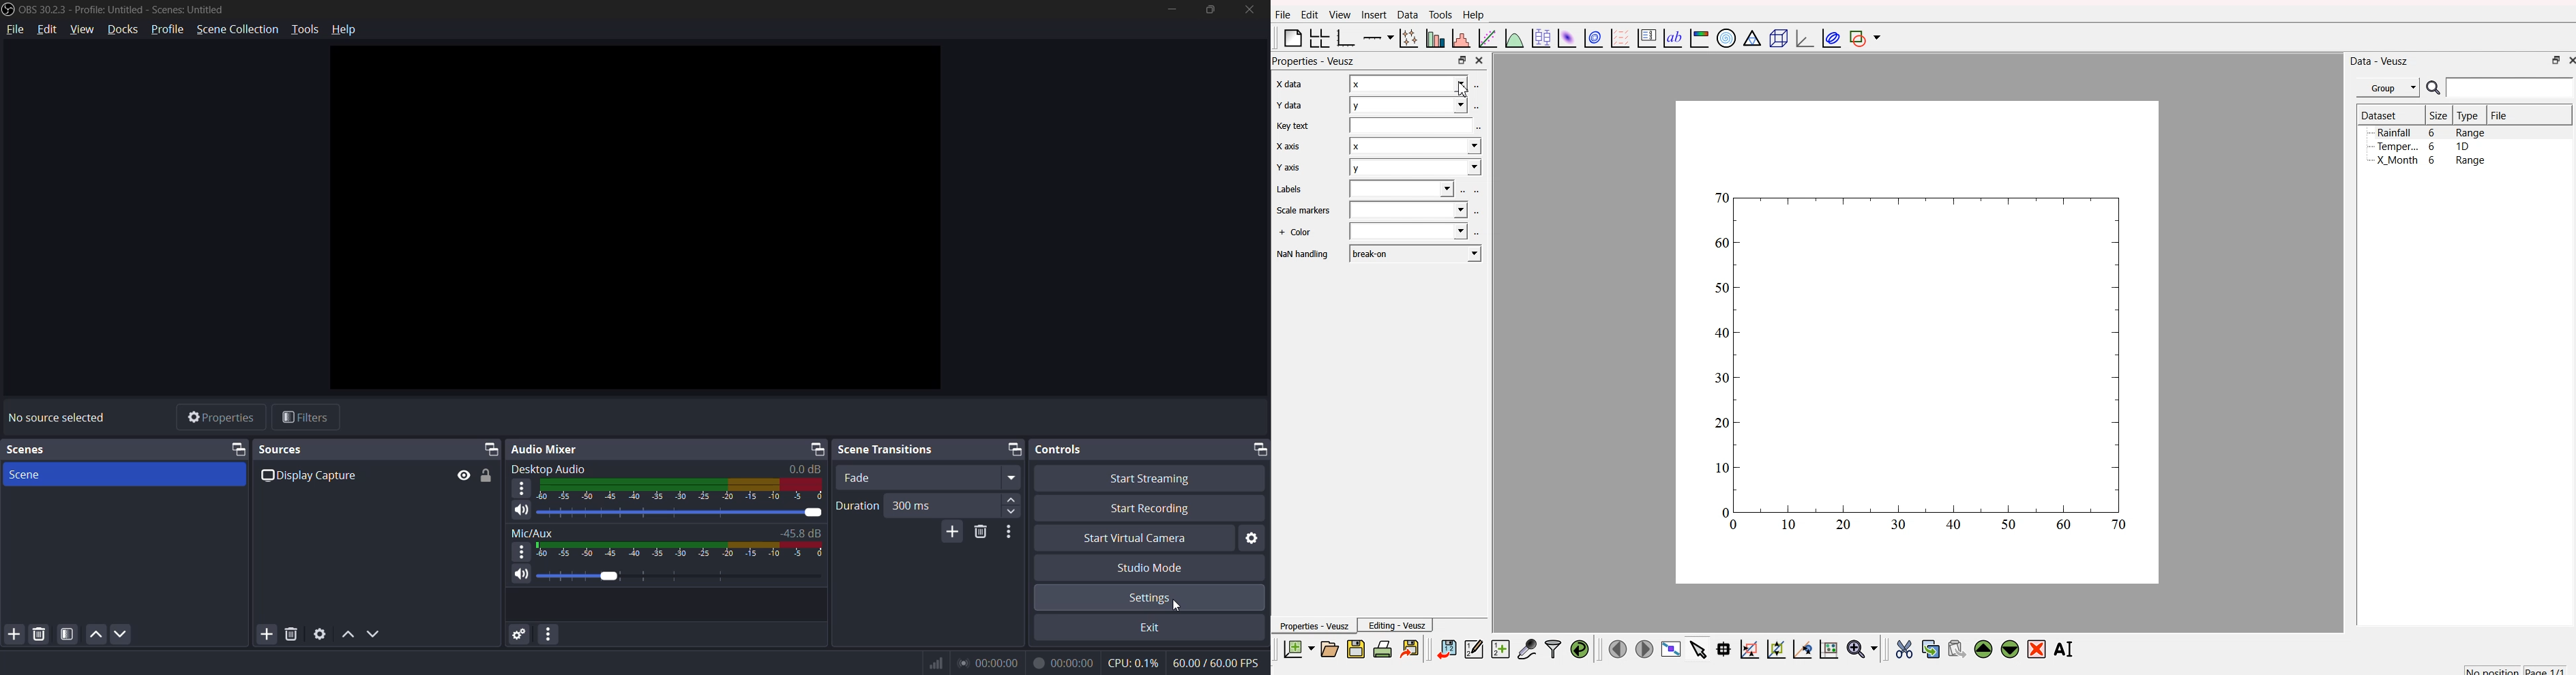 This screenshot has height=700, width=2576. What do you see at coordinates (2380, 60) in the screenshot?
I see `Data - Veusz` at bounding box center [2380, 60].